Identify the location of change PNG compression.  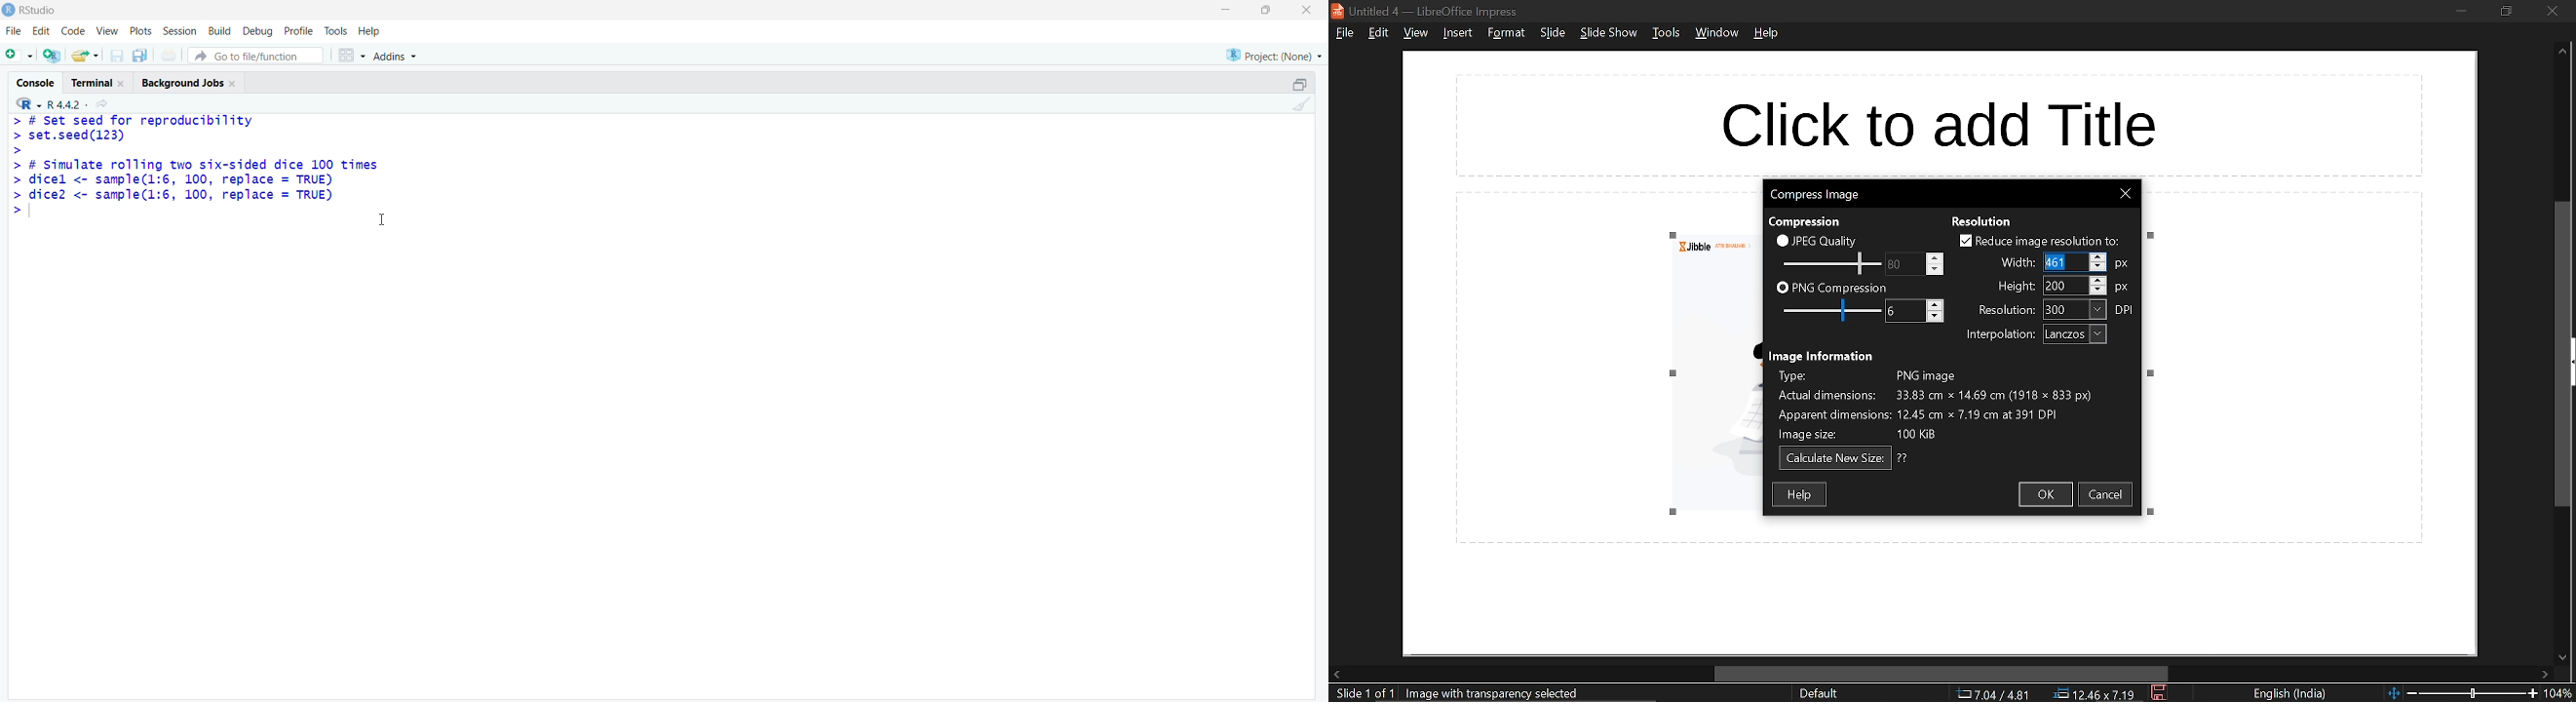
(1896, 310).